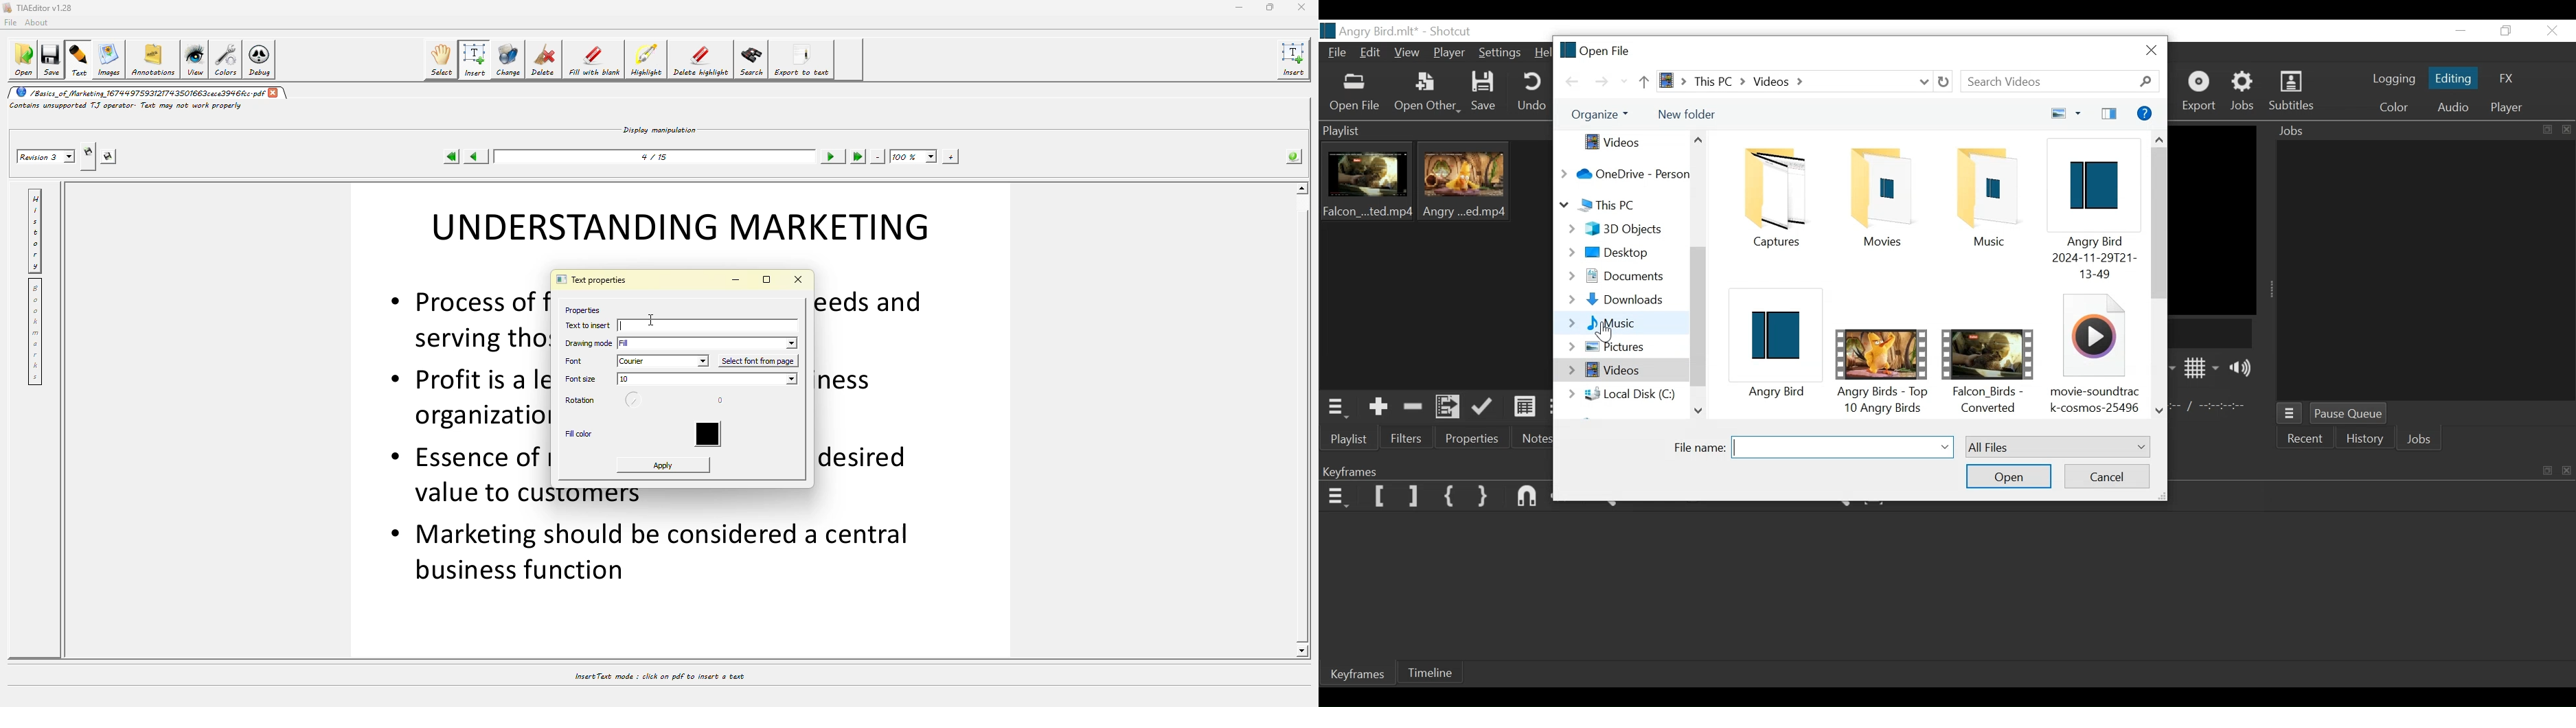 This screenshot has width=2576, height=728. What do you see at coordinates (2393, 106) in the screenshot?
I see `Color` at bounding box center [2393, 106].